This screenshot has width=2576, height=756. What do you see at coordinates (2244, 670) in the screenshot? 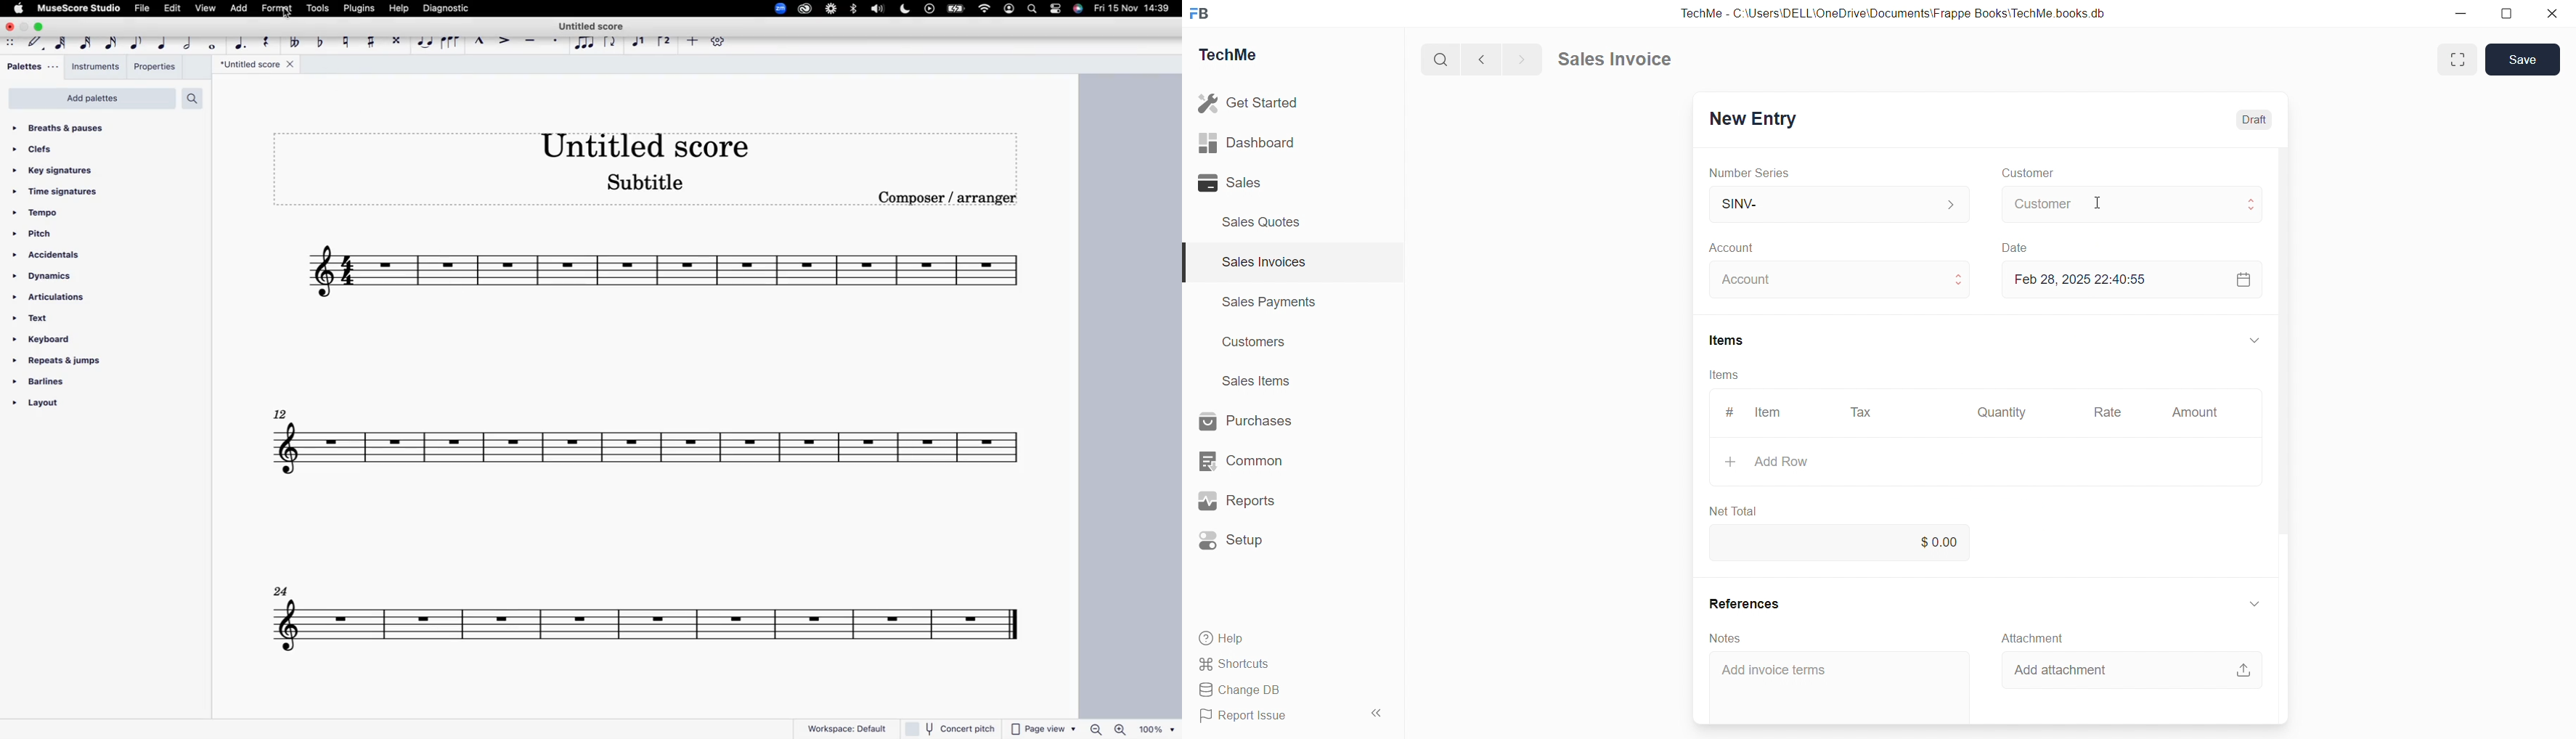
I see `upload` at bounding box center [2244, 670].